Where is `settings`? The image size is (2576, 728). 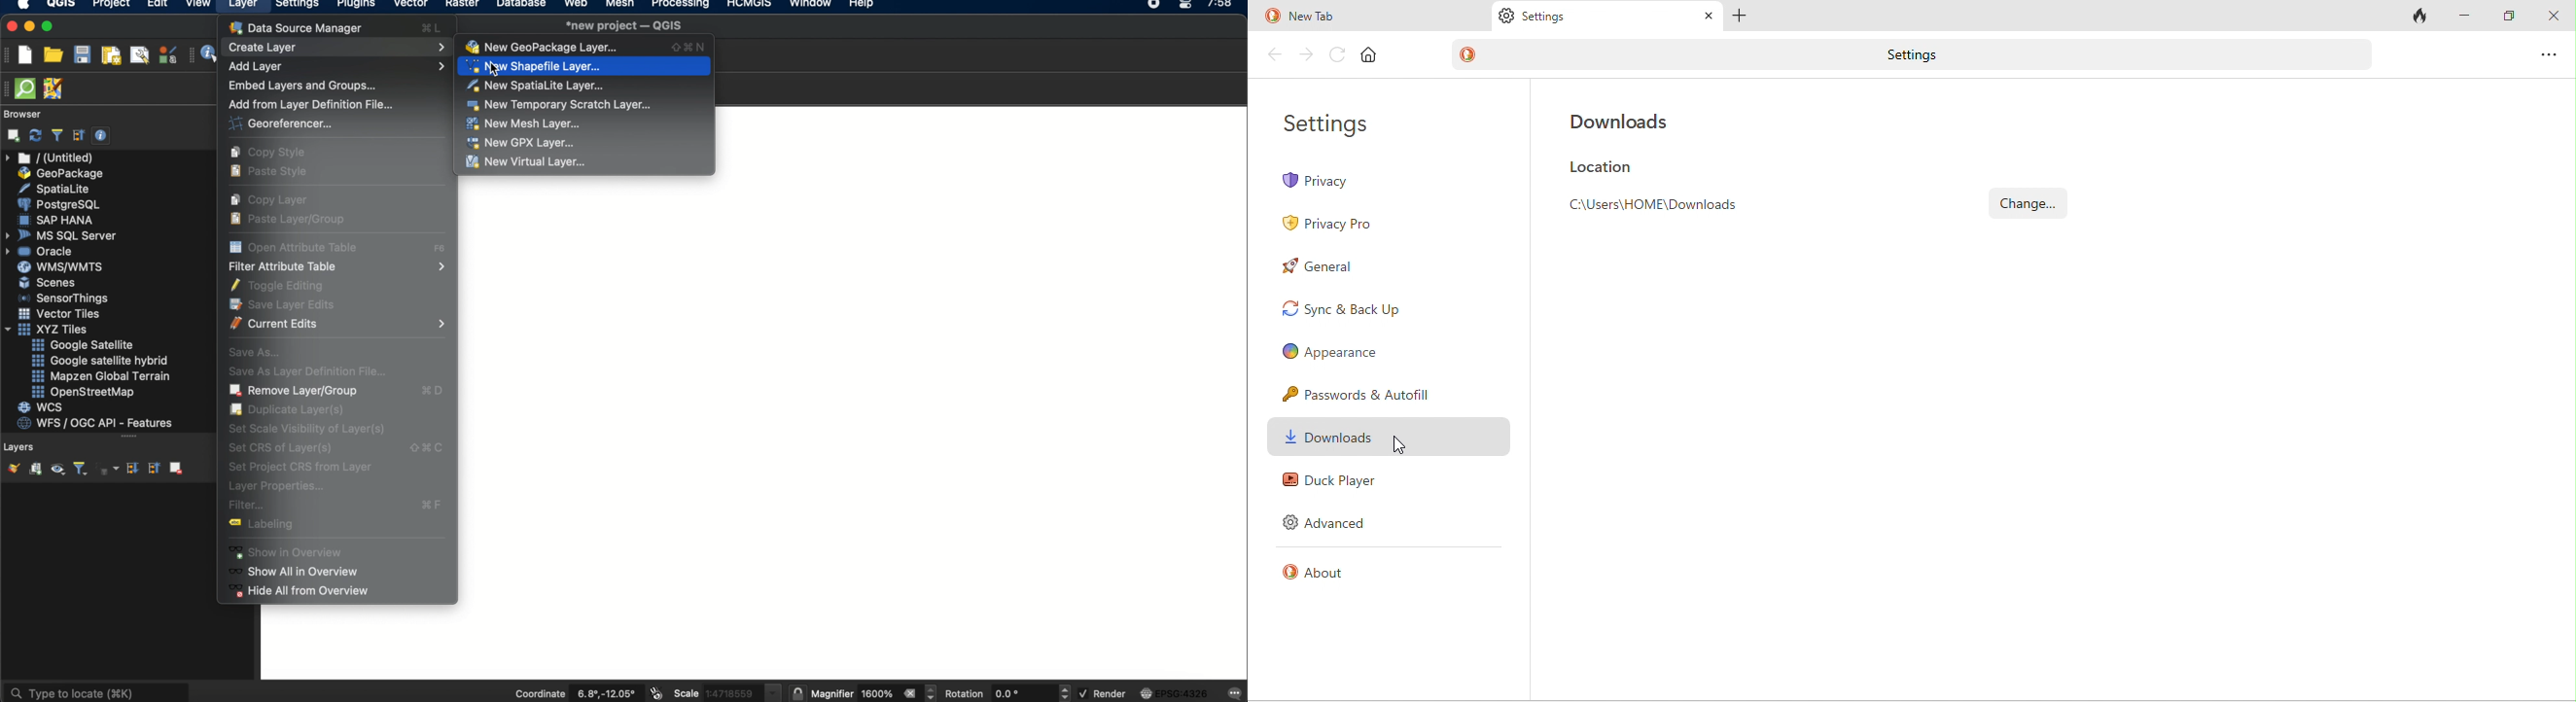 settings is located at coordinates (296, 6).